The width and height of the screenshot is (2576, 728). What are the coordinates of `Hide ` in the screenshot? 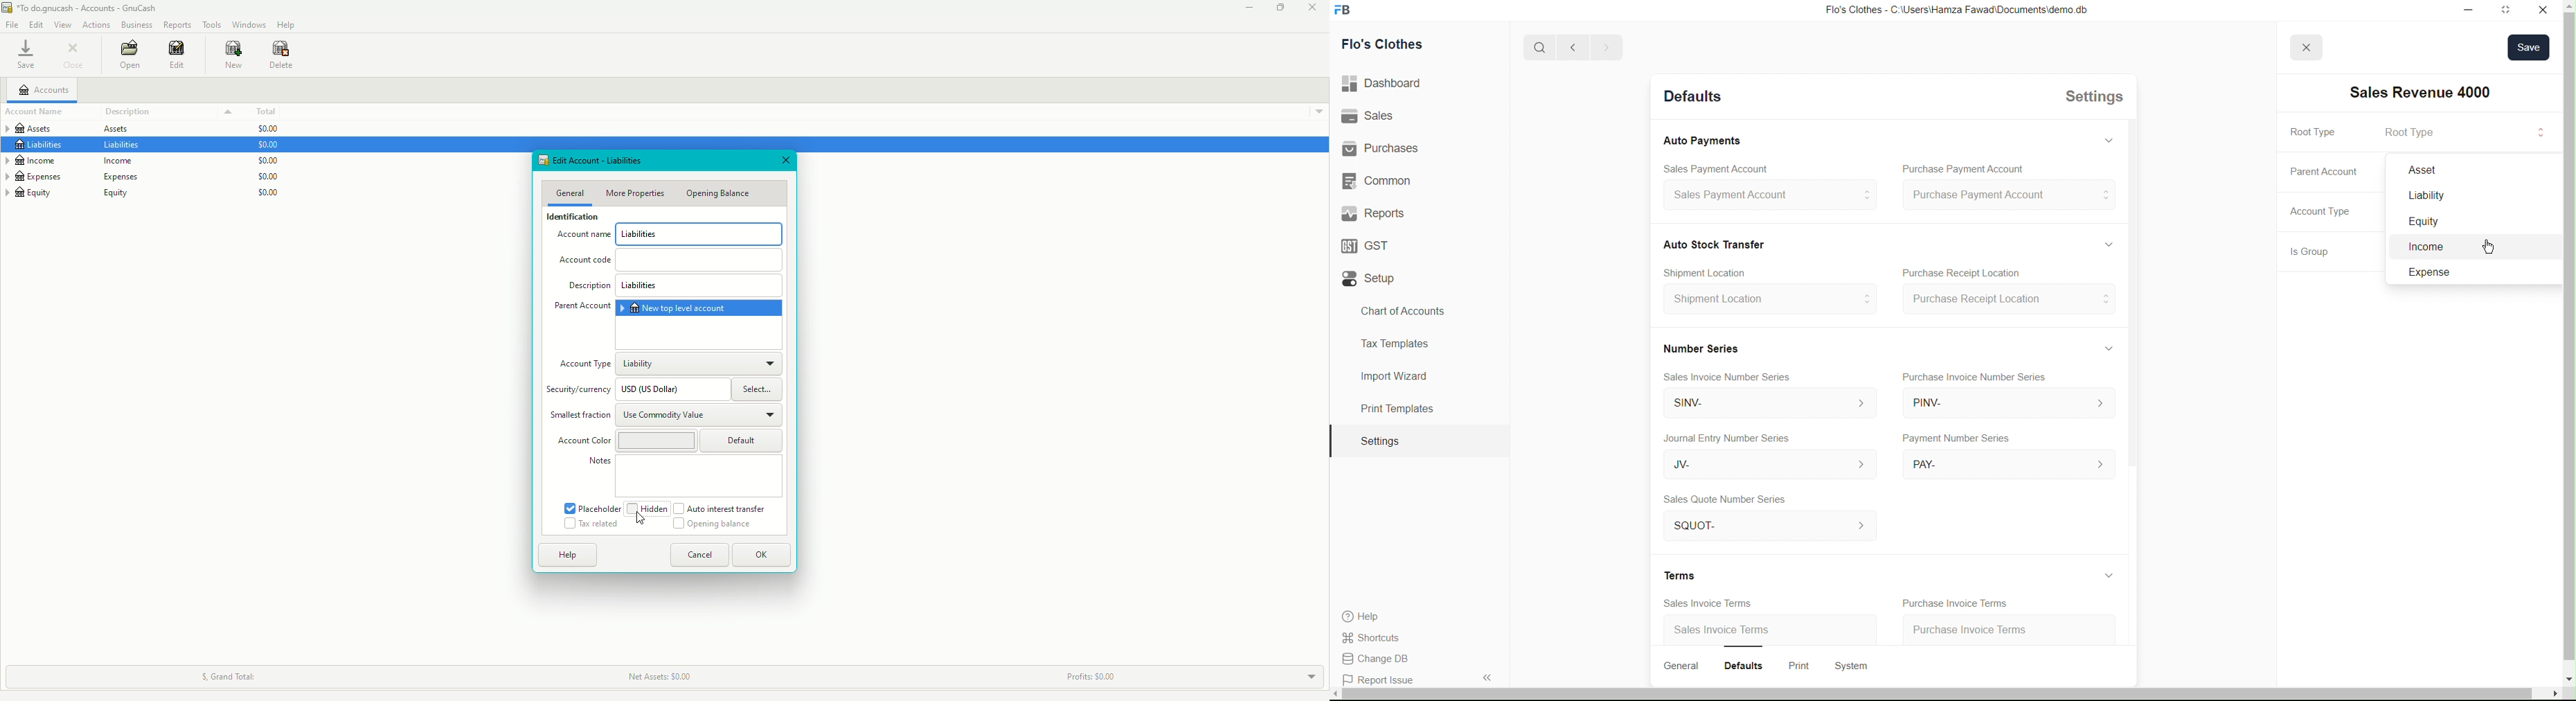 It's located at (2114, 575).